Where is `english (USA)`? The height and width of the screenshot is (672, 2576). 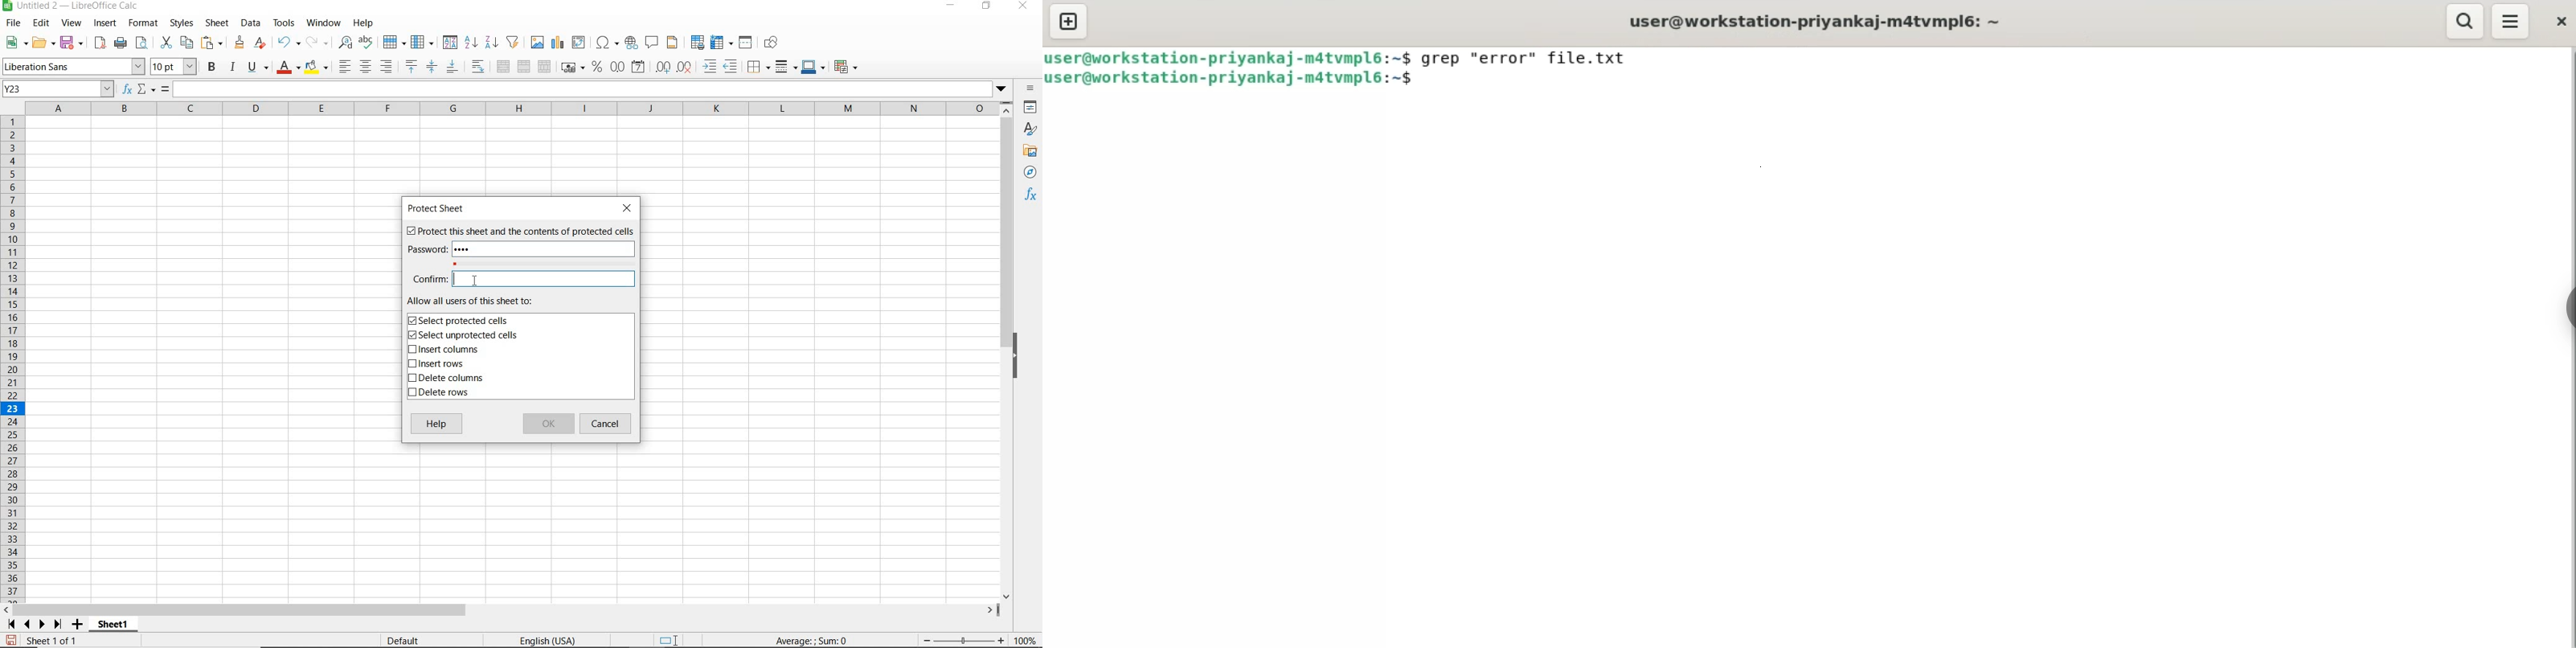 english (USA) is located at coordinates (555, 640).